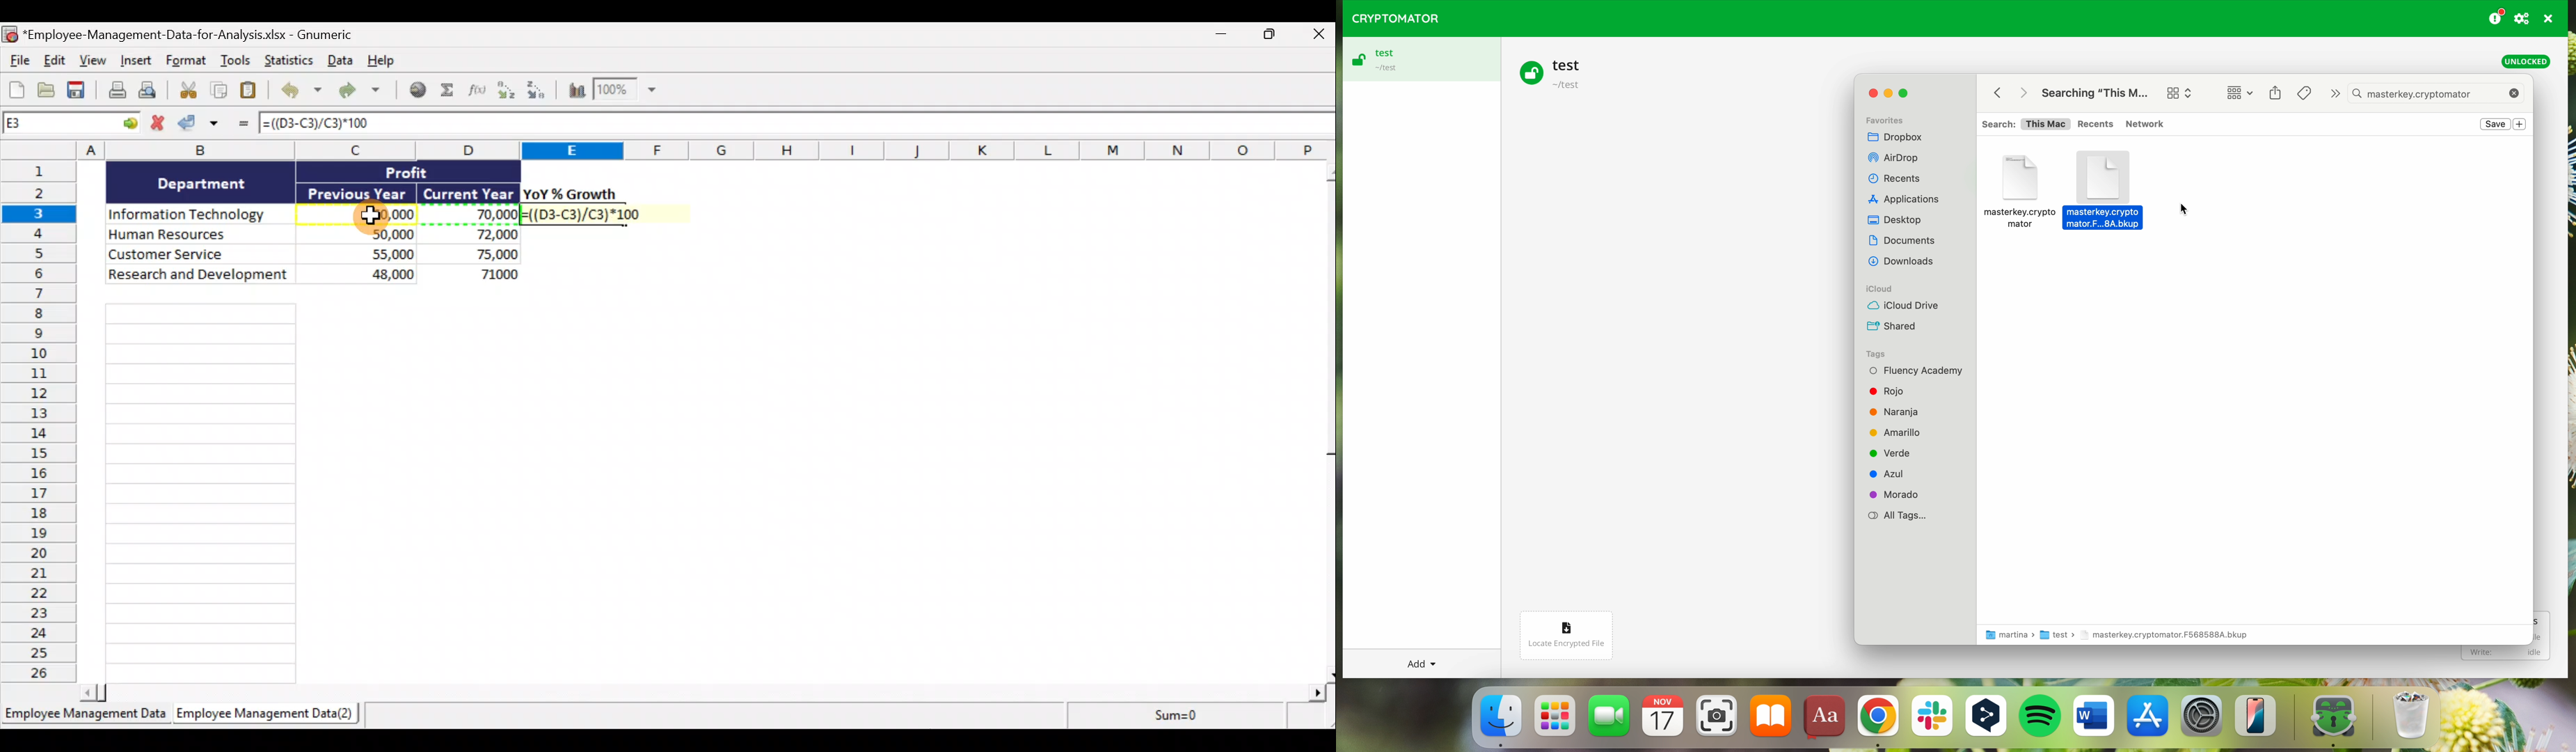 The image size is (2576, 756). What do you see at coordinates (116, 92) in the screenshot?
I see `Print the current file` at bounding box center [116, 92].